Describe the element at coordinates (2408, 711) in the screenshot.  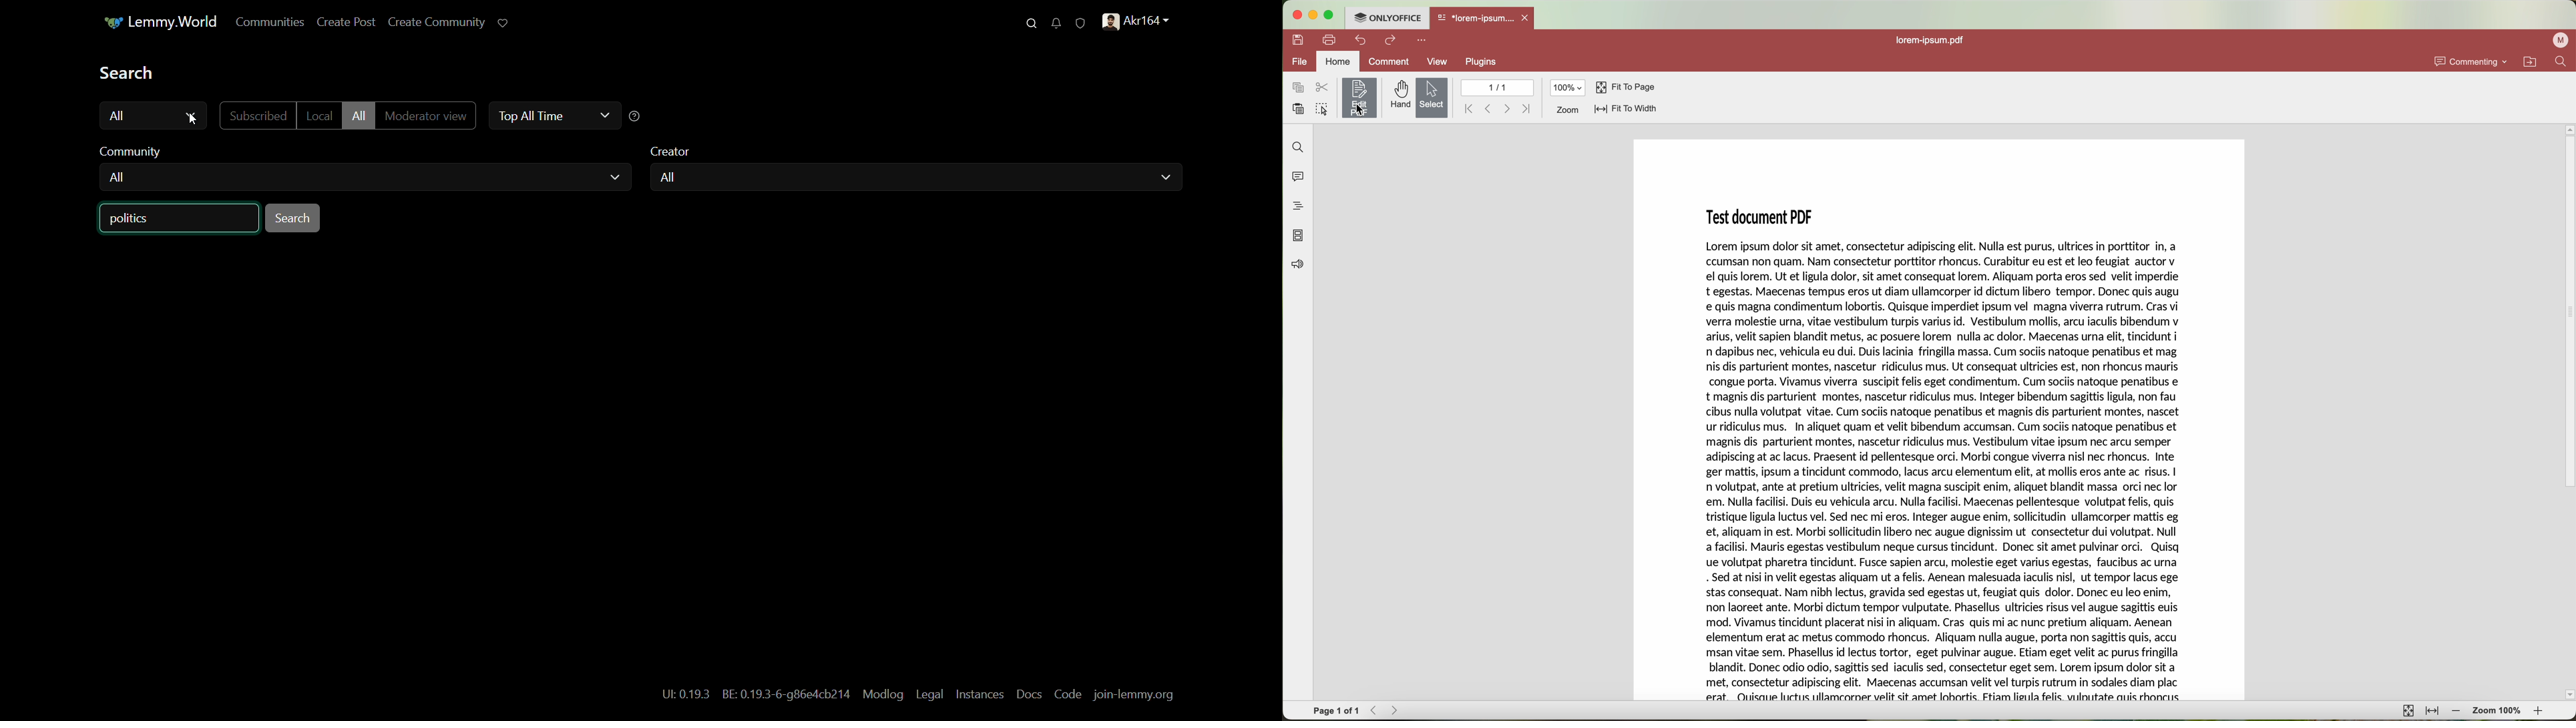
I see `fit to page` at that location.